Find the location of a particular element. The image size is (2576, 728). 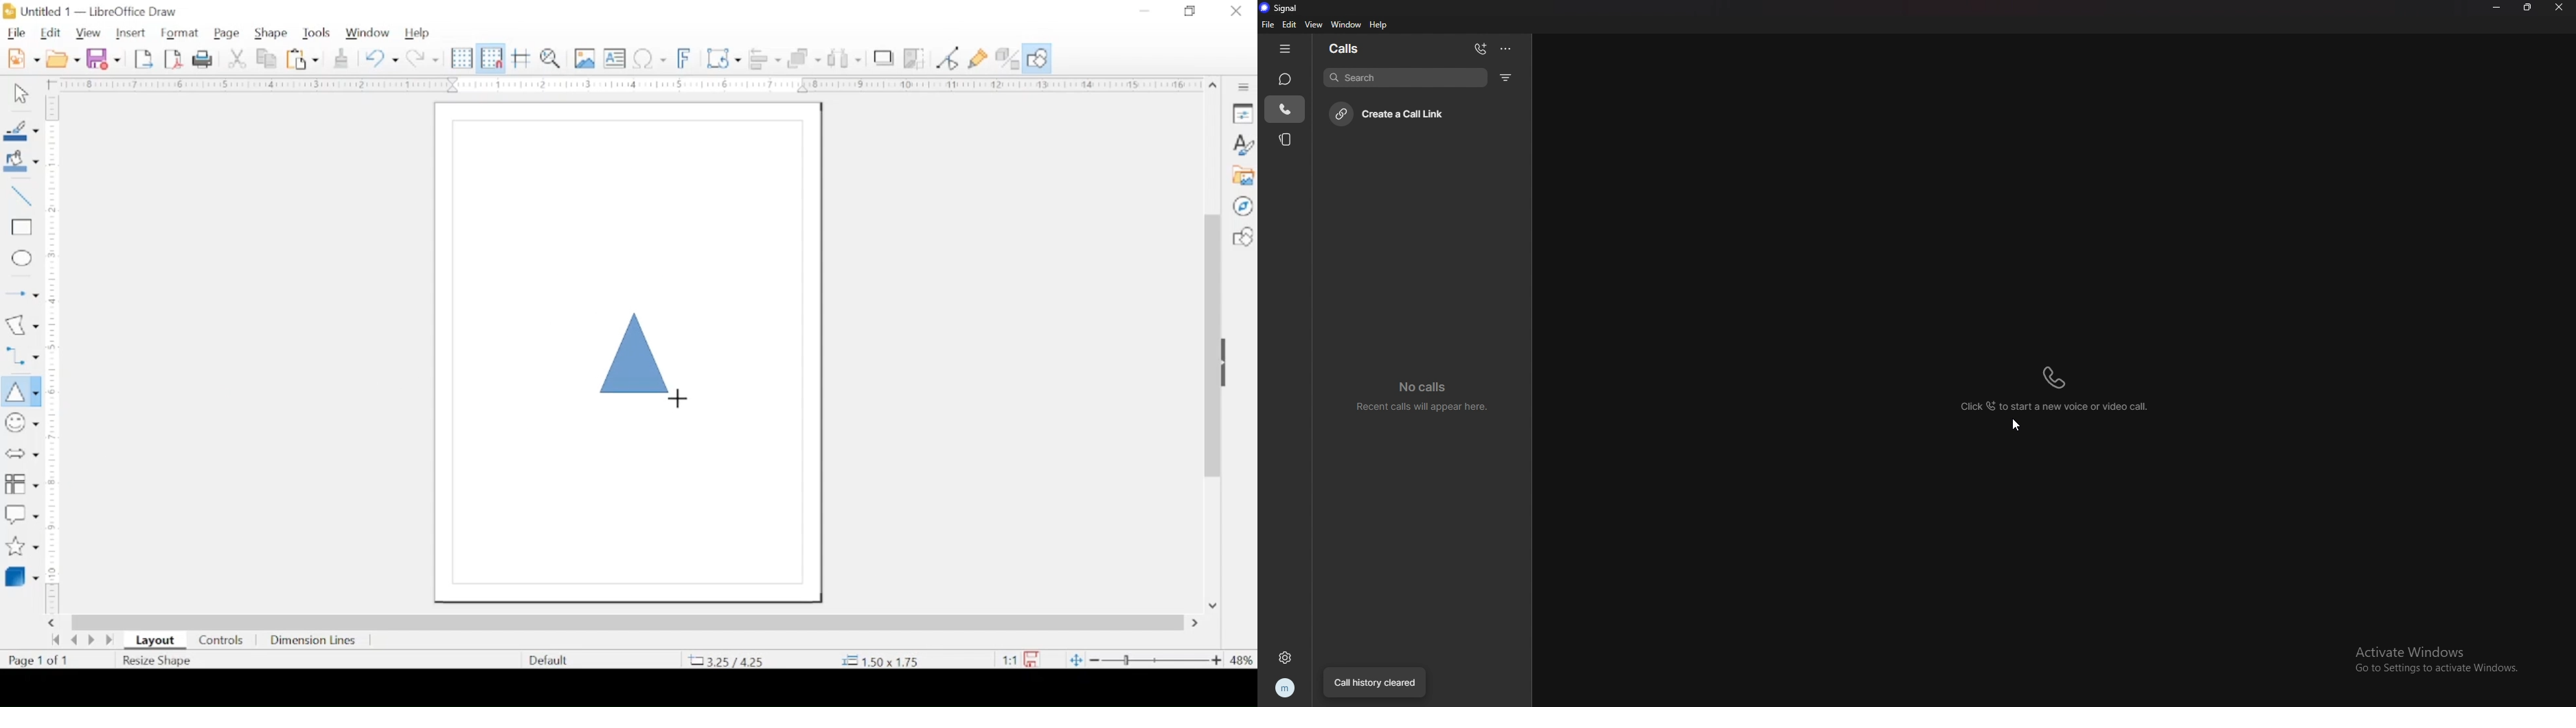

help is located at coordinates (1380, 25).